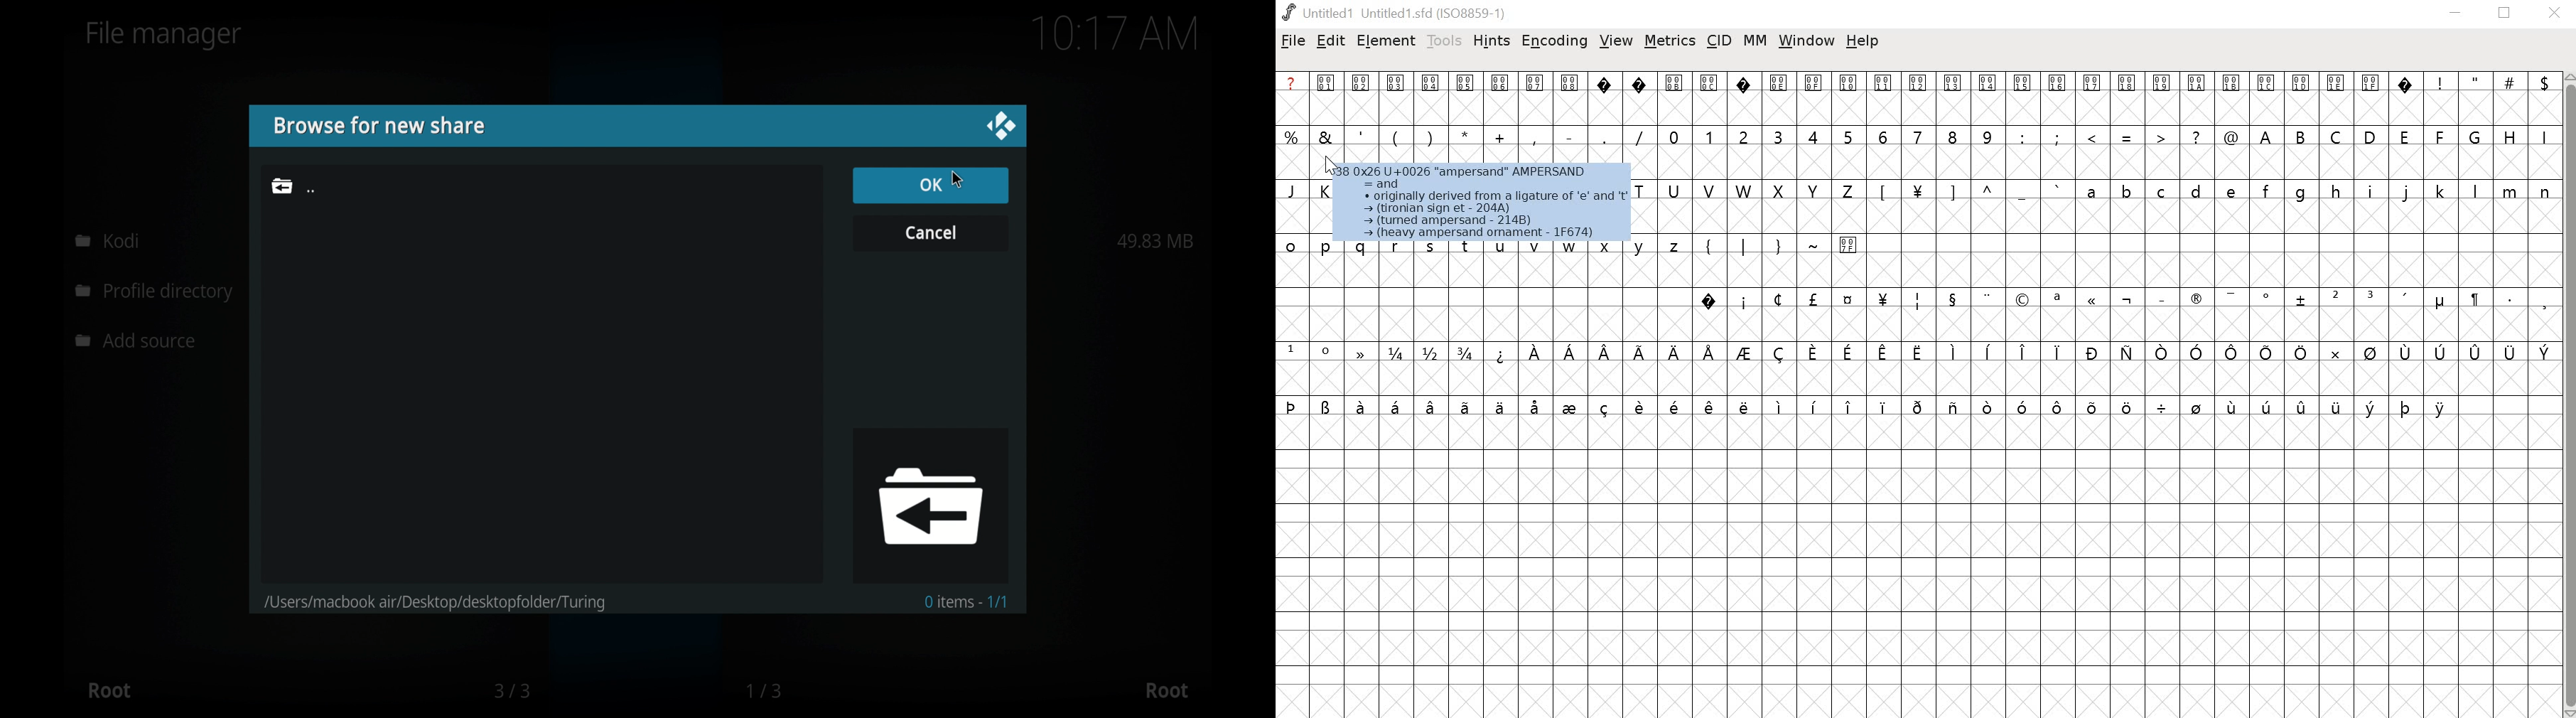 This screenshot has height=728, width=2576. Describe the element at coordinates (1987, 136) in the screenshot. I see `9` at that location.